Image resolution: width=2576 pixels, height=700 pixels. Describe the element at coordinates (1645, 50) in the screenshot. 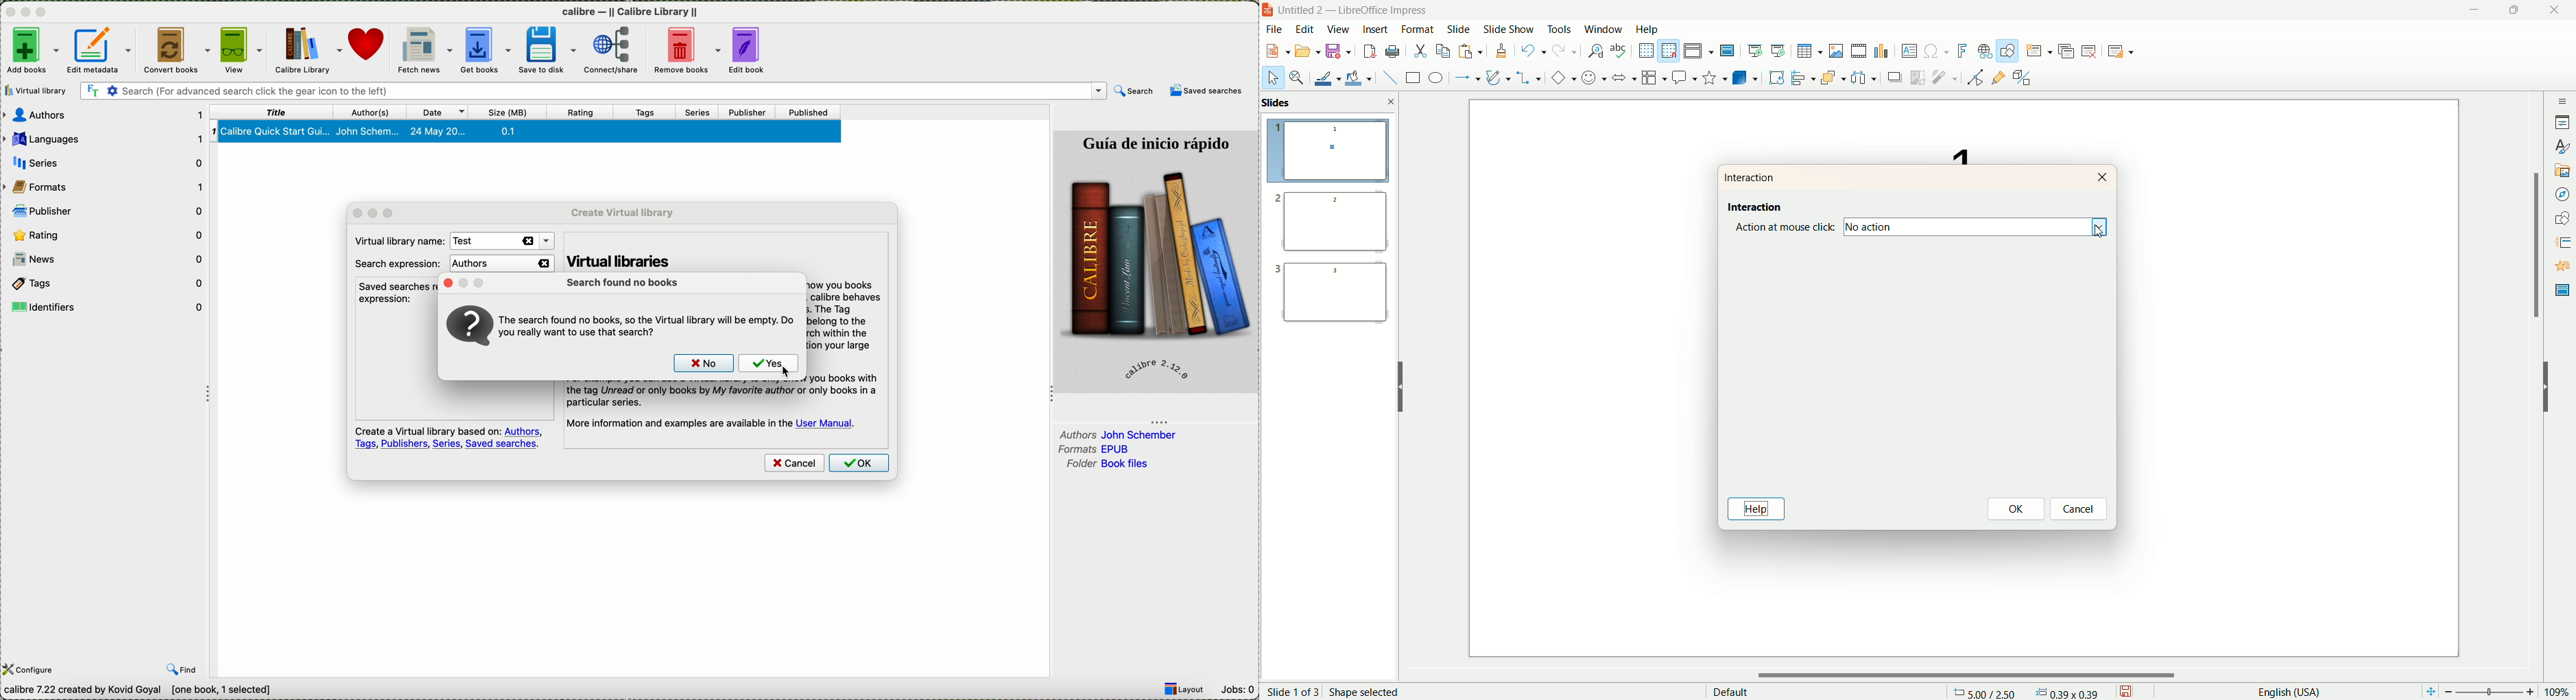

I see `show grid` at that location.